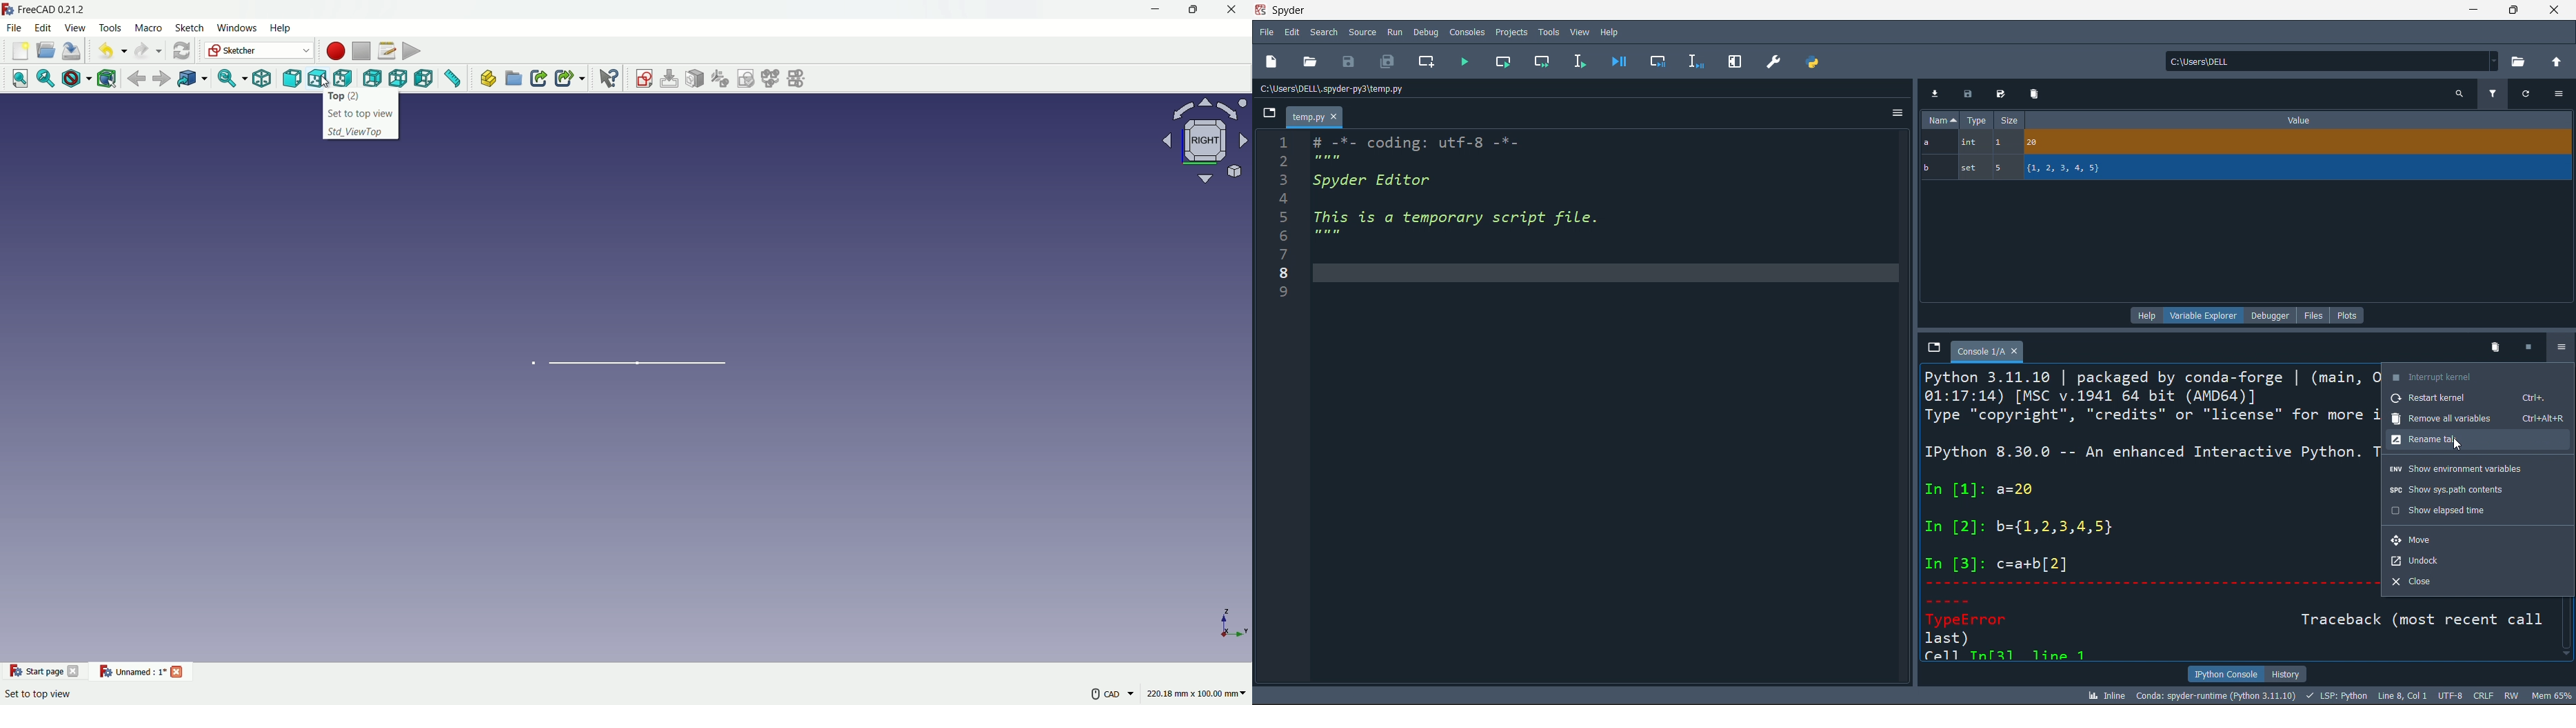 This screenshot has height=728, width=2576. Describe the element at coordinates (413, 50) in the screenshot. I see `execute macros` at that location.